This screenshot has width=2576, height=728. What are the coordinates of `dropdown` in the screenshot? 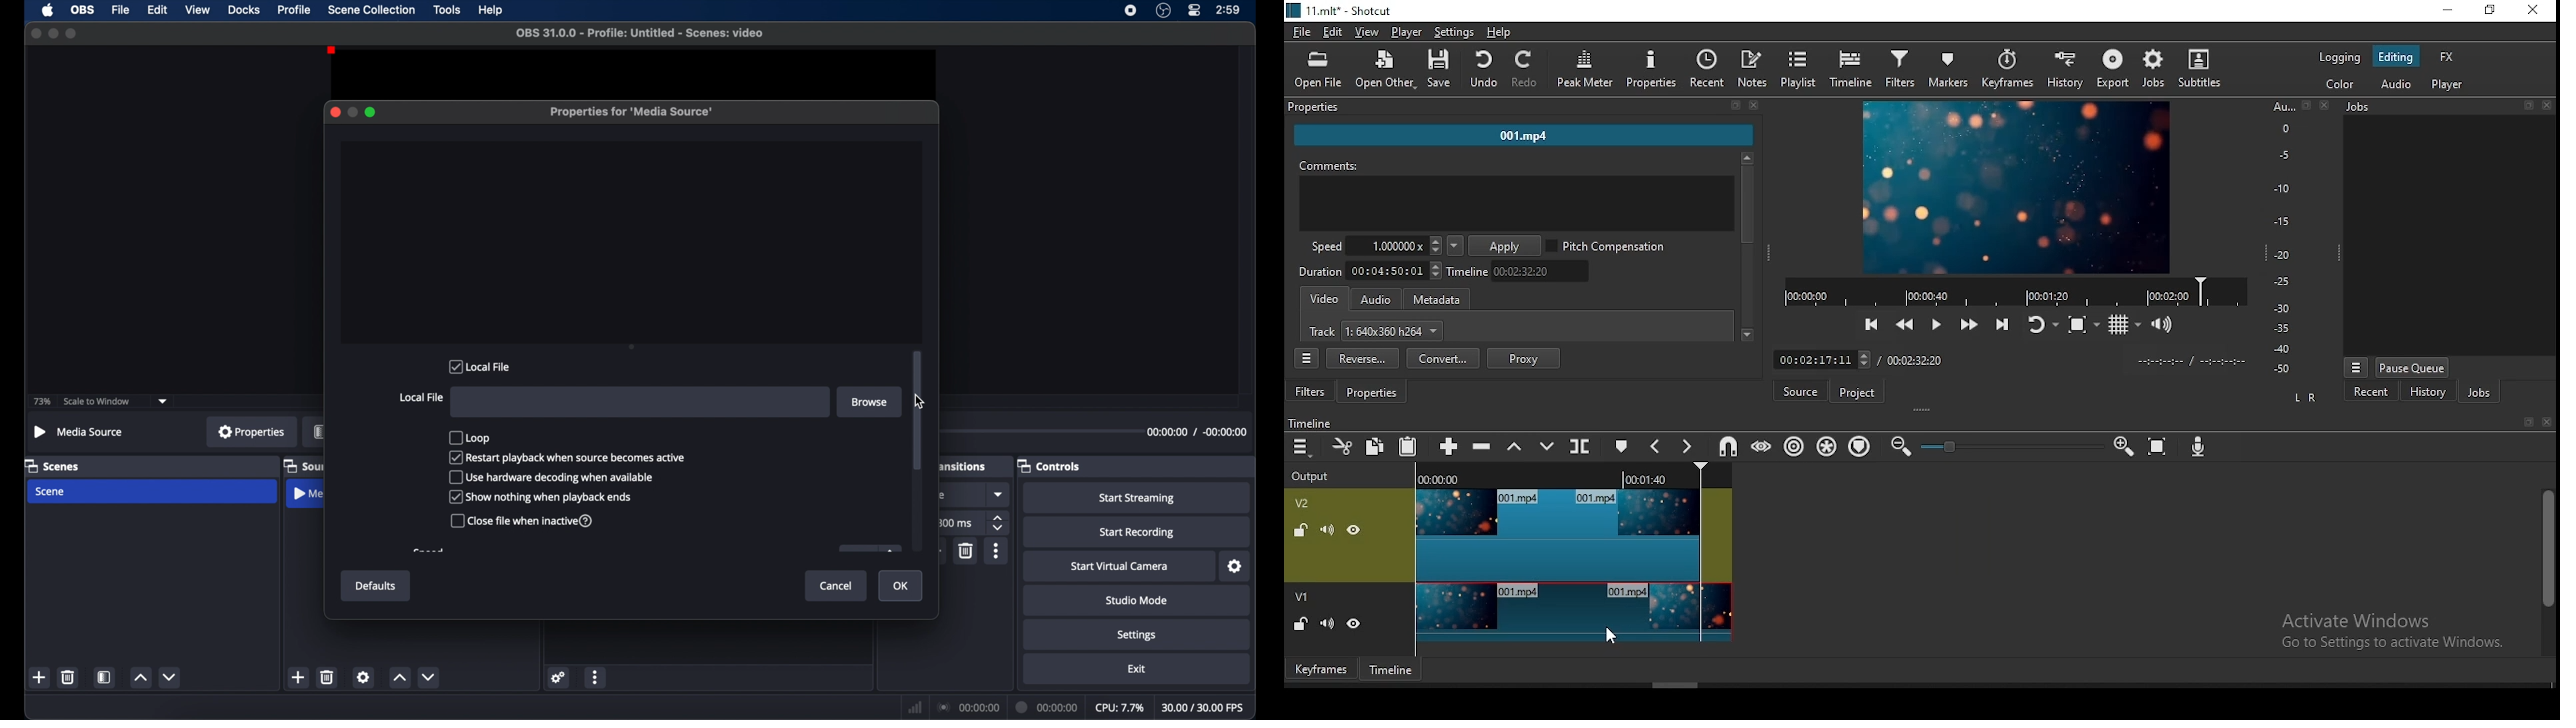 It's located at (999, 494).